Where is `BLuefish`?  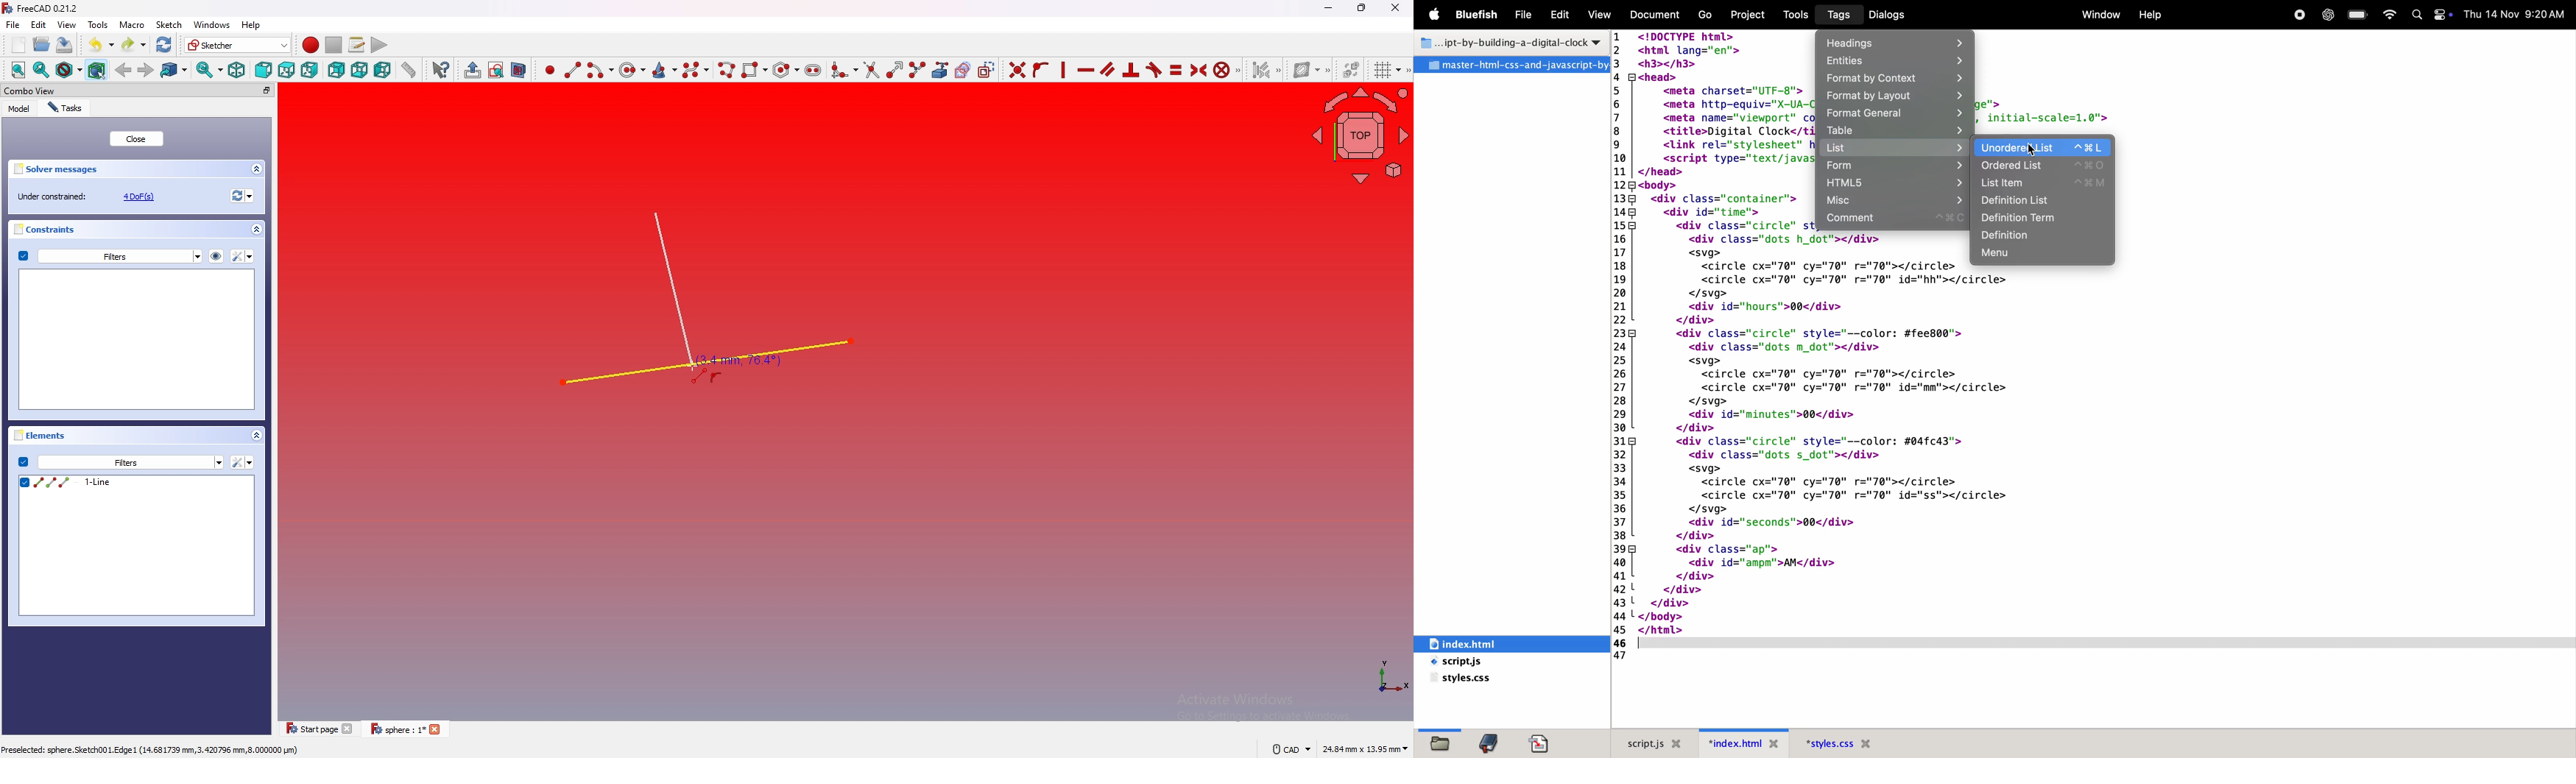 BLuefish is located at coordinates (1479, 13).